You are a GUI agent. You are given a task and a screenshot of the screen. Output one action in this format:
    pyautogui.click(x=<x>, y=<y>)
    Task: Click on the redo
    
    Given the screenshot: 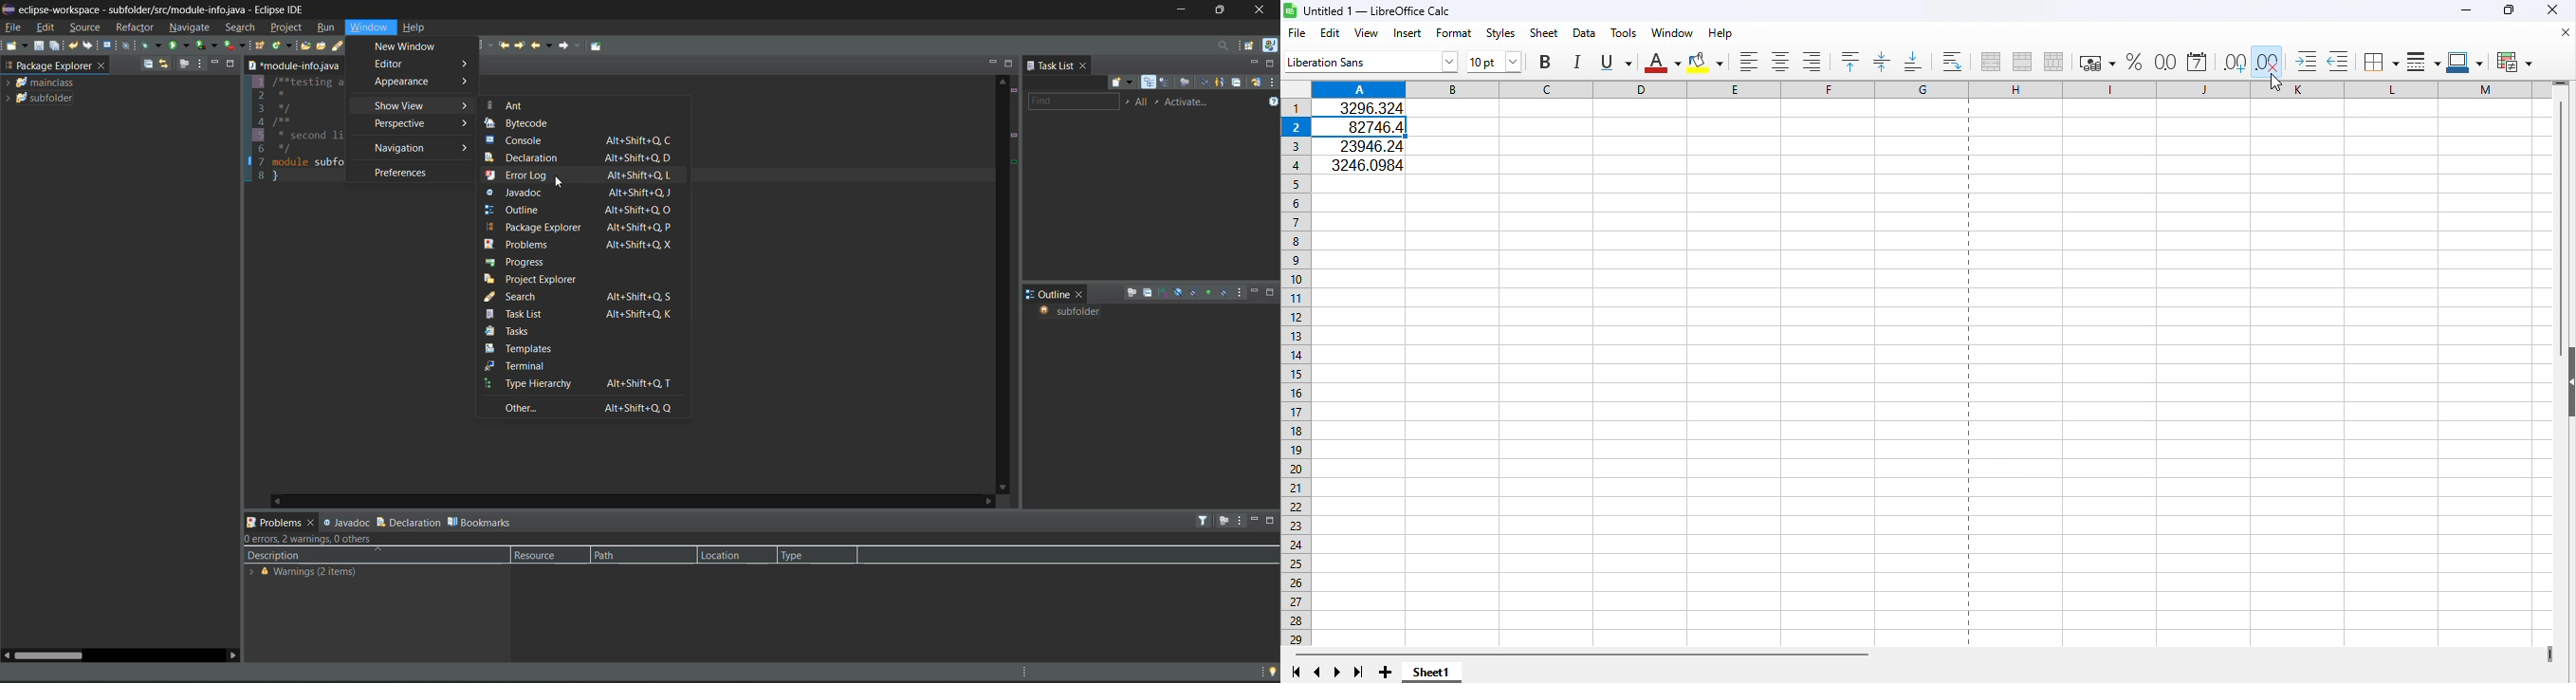 What is the action you would take?
    pyautogui.click(x=90, y=46)
    